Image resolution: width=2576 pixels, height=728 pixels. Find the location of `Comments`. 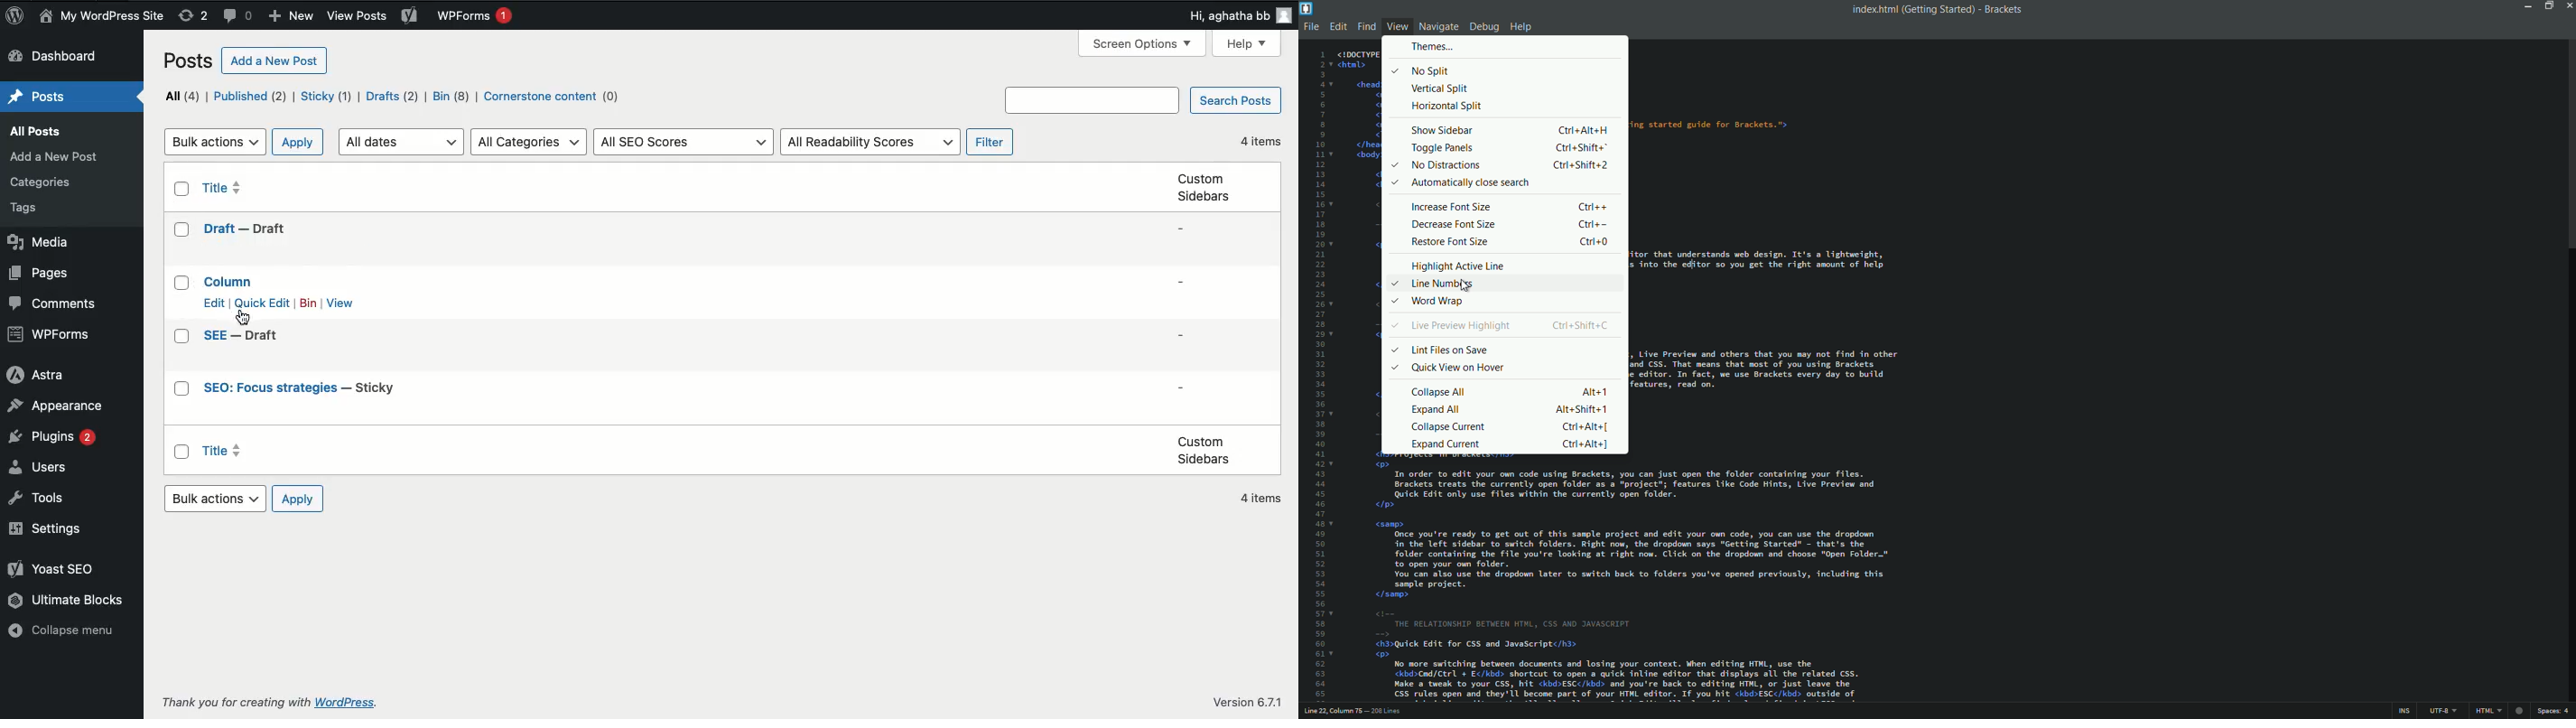

Comments is located at coordinates (51, 304).